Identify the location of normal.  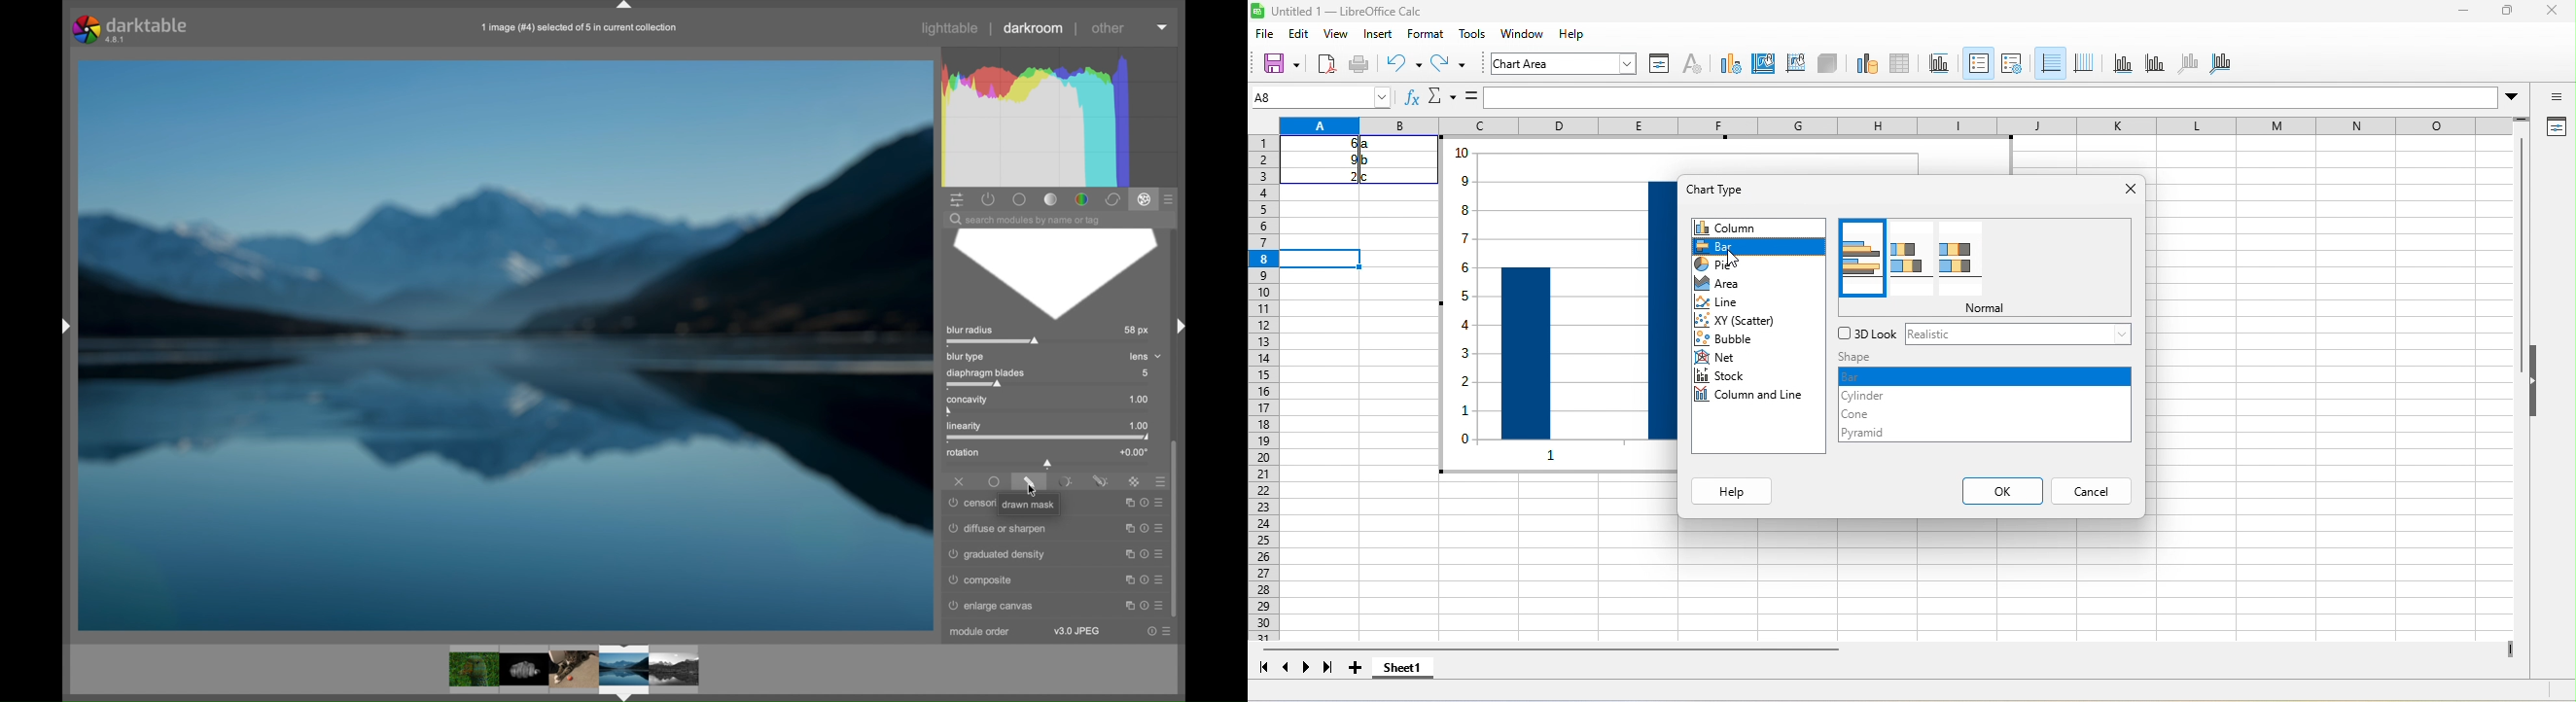
(1991, 310).